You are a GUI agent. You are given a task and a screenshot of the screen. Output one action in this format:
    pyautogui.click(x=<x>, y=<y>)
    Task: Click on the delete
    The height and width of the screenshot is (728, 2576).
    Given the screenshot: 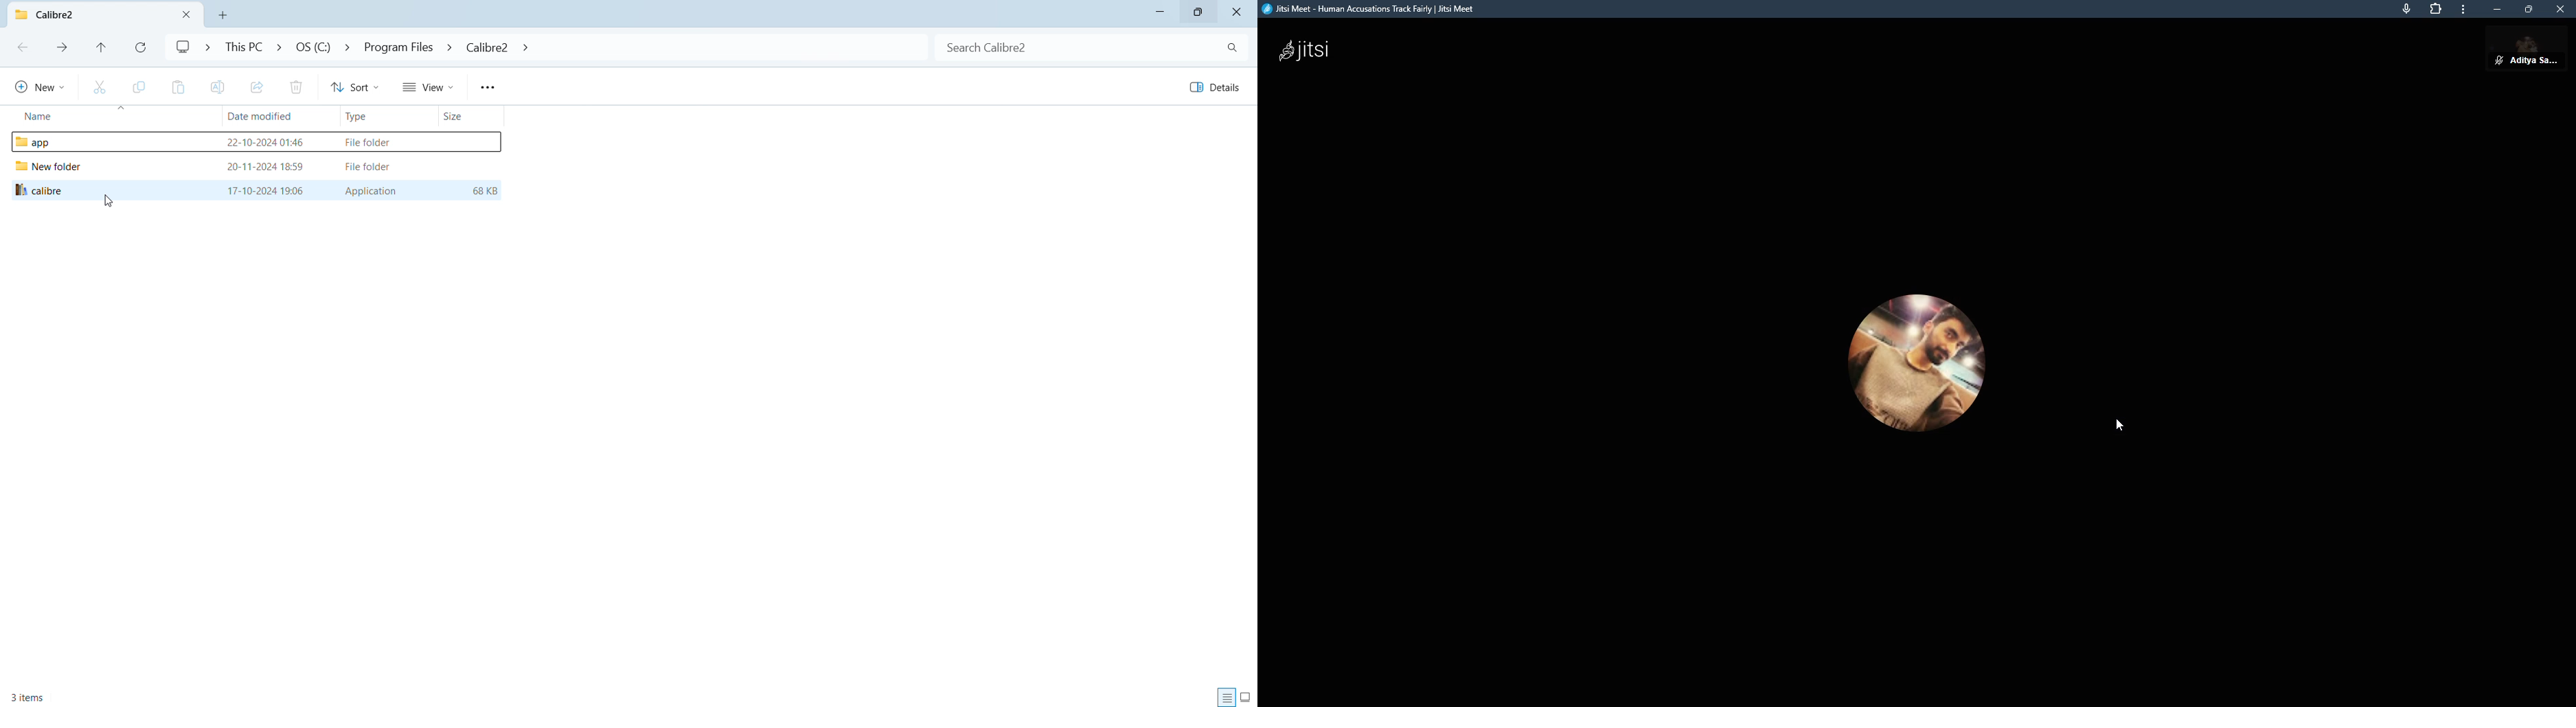 What is the action you would take?
    pyautogui.click(x=298, y=87)
    